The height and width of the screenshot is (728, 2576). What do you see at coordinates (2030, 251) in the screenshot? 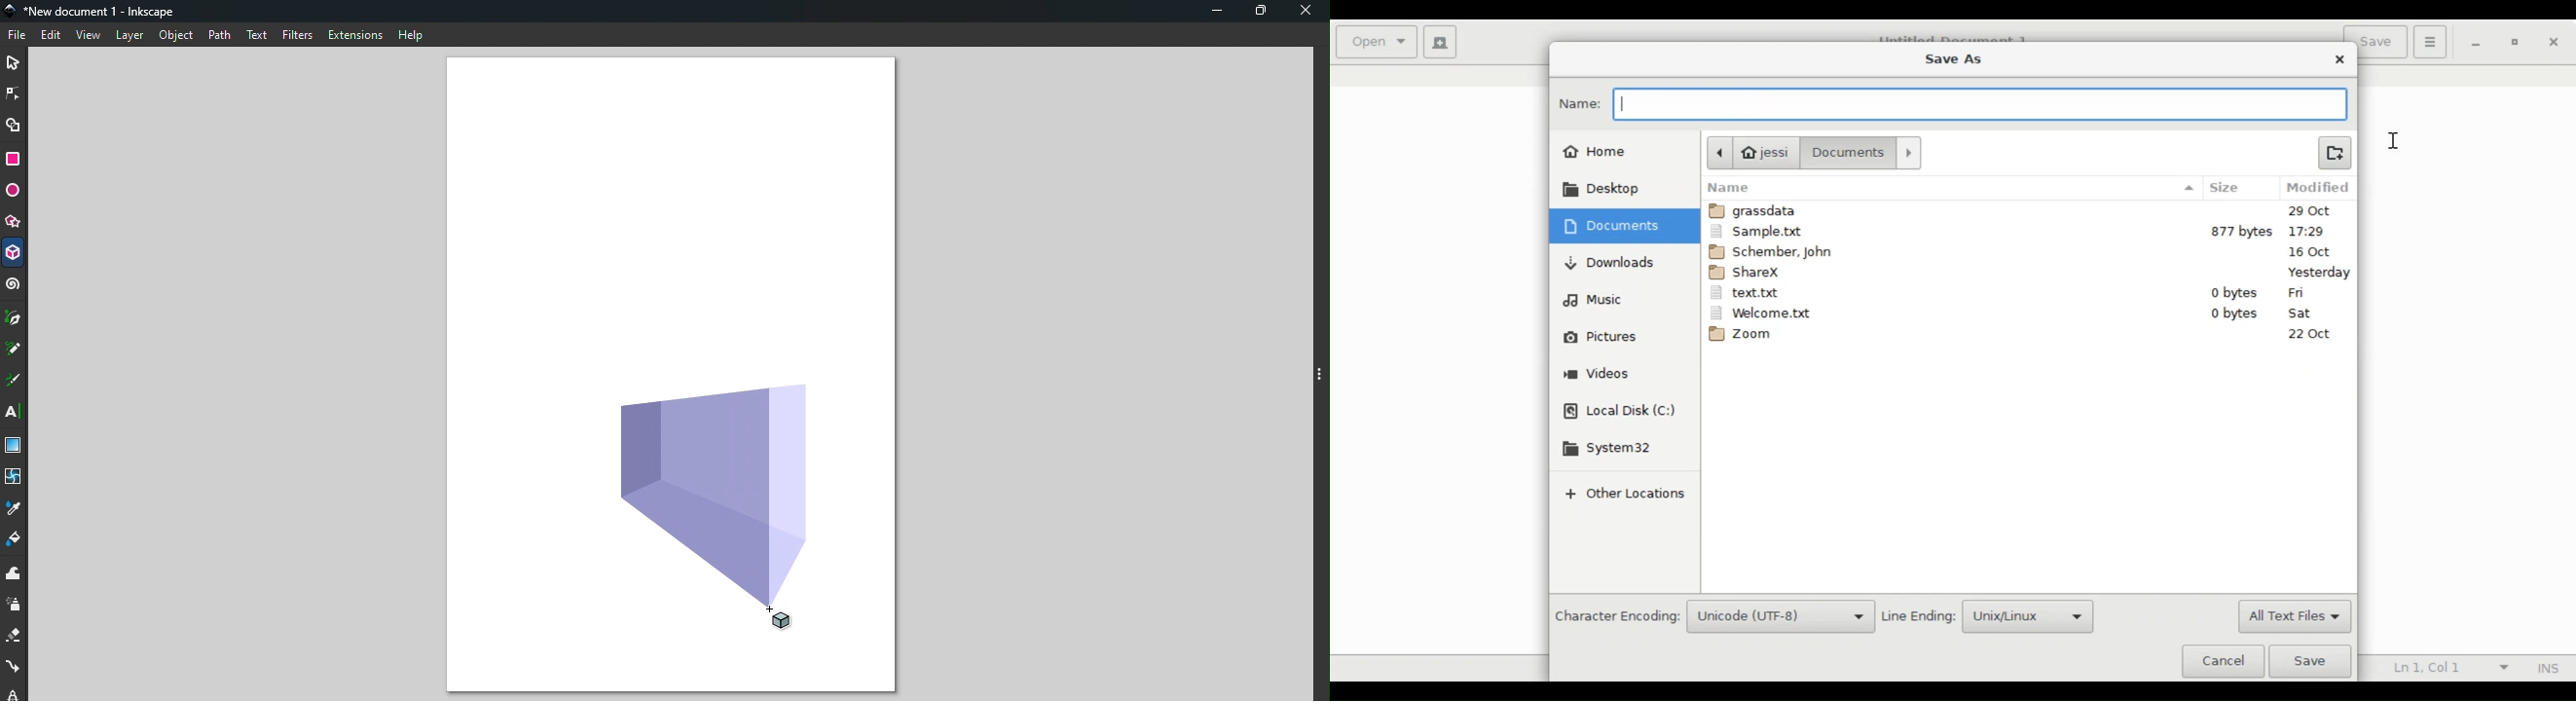
I see `Schember.john 16 Oct` at bounding box center [2030, 251].